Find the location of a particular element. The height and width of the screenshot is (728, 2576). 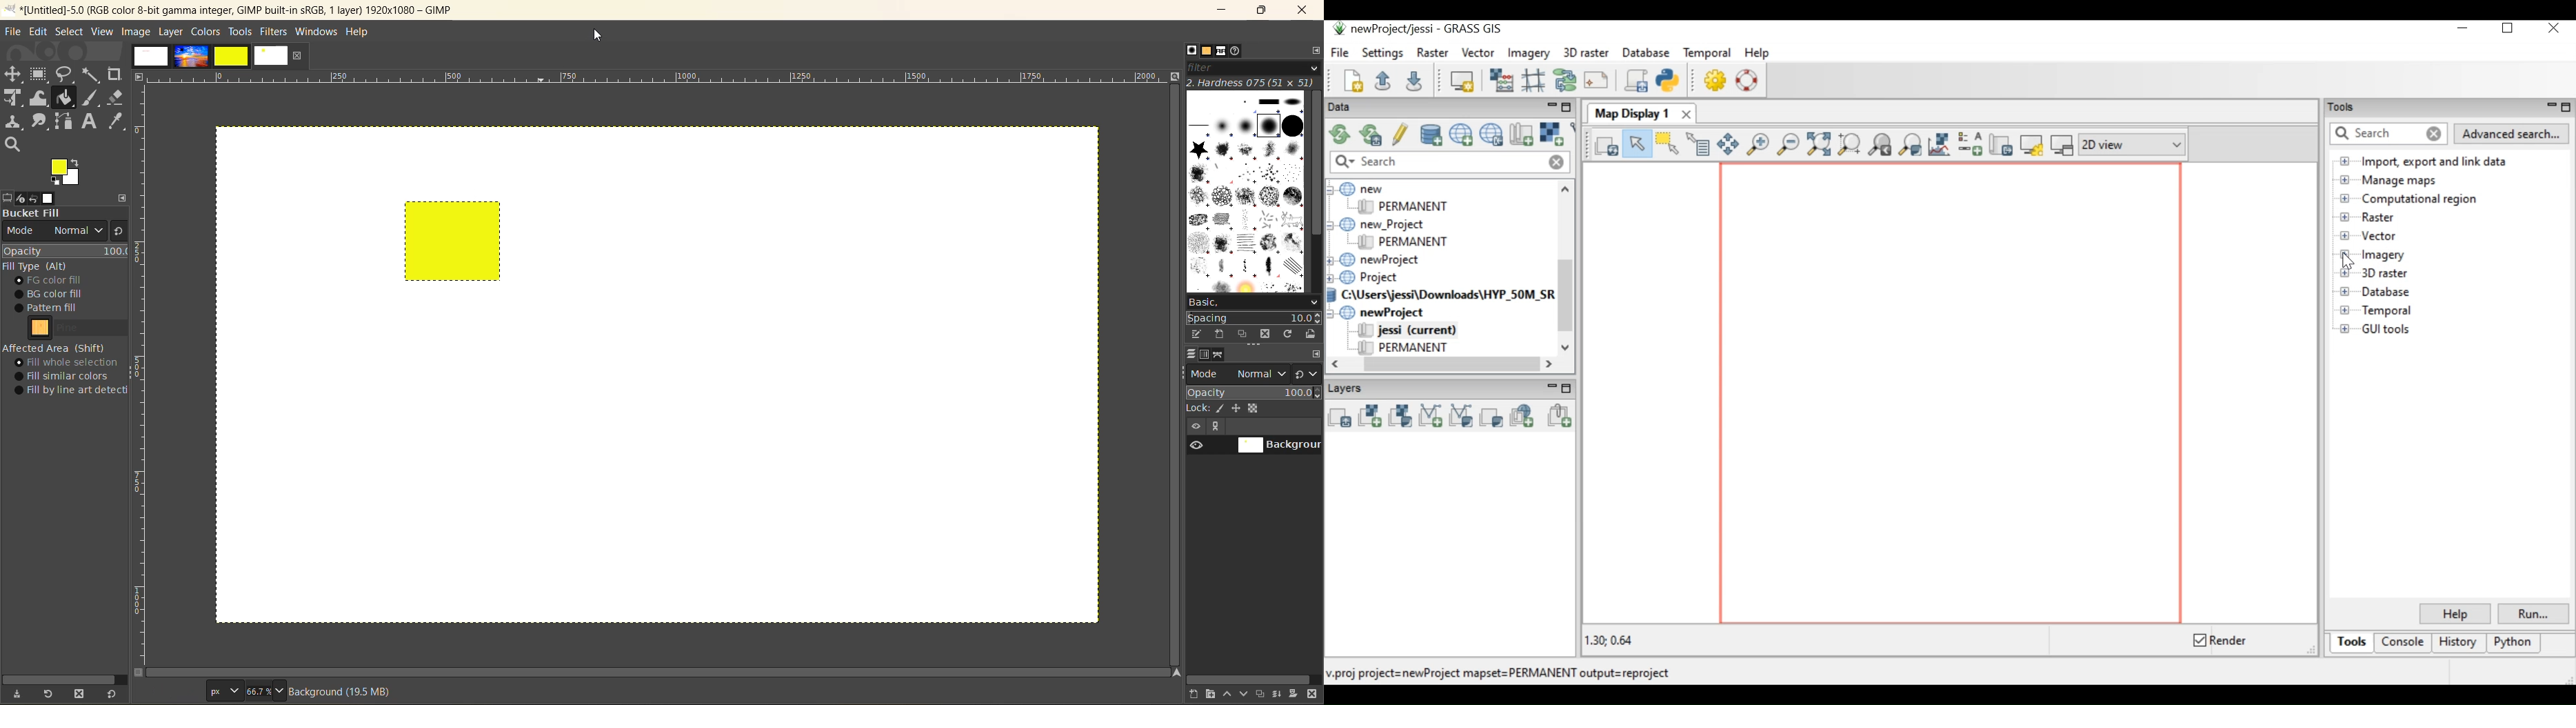

brushes is located at coordinates (1191, 51).